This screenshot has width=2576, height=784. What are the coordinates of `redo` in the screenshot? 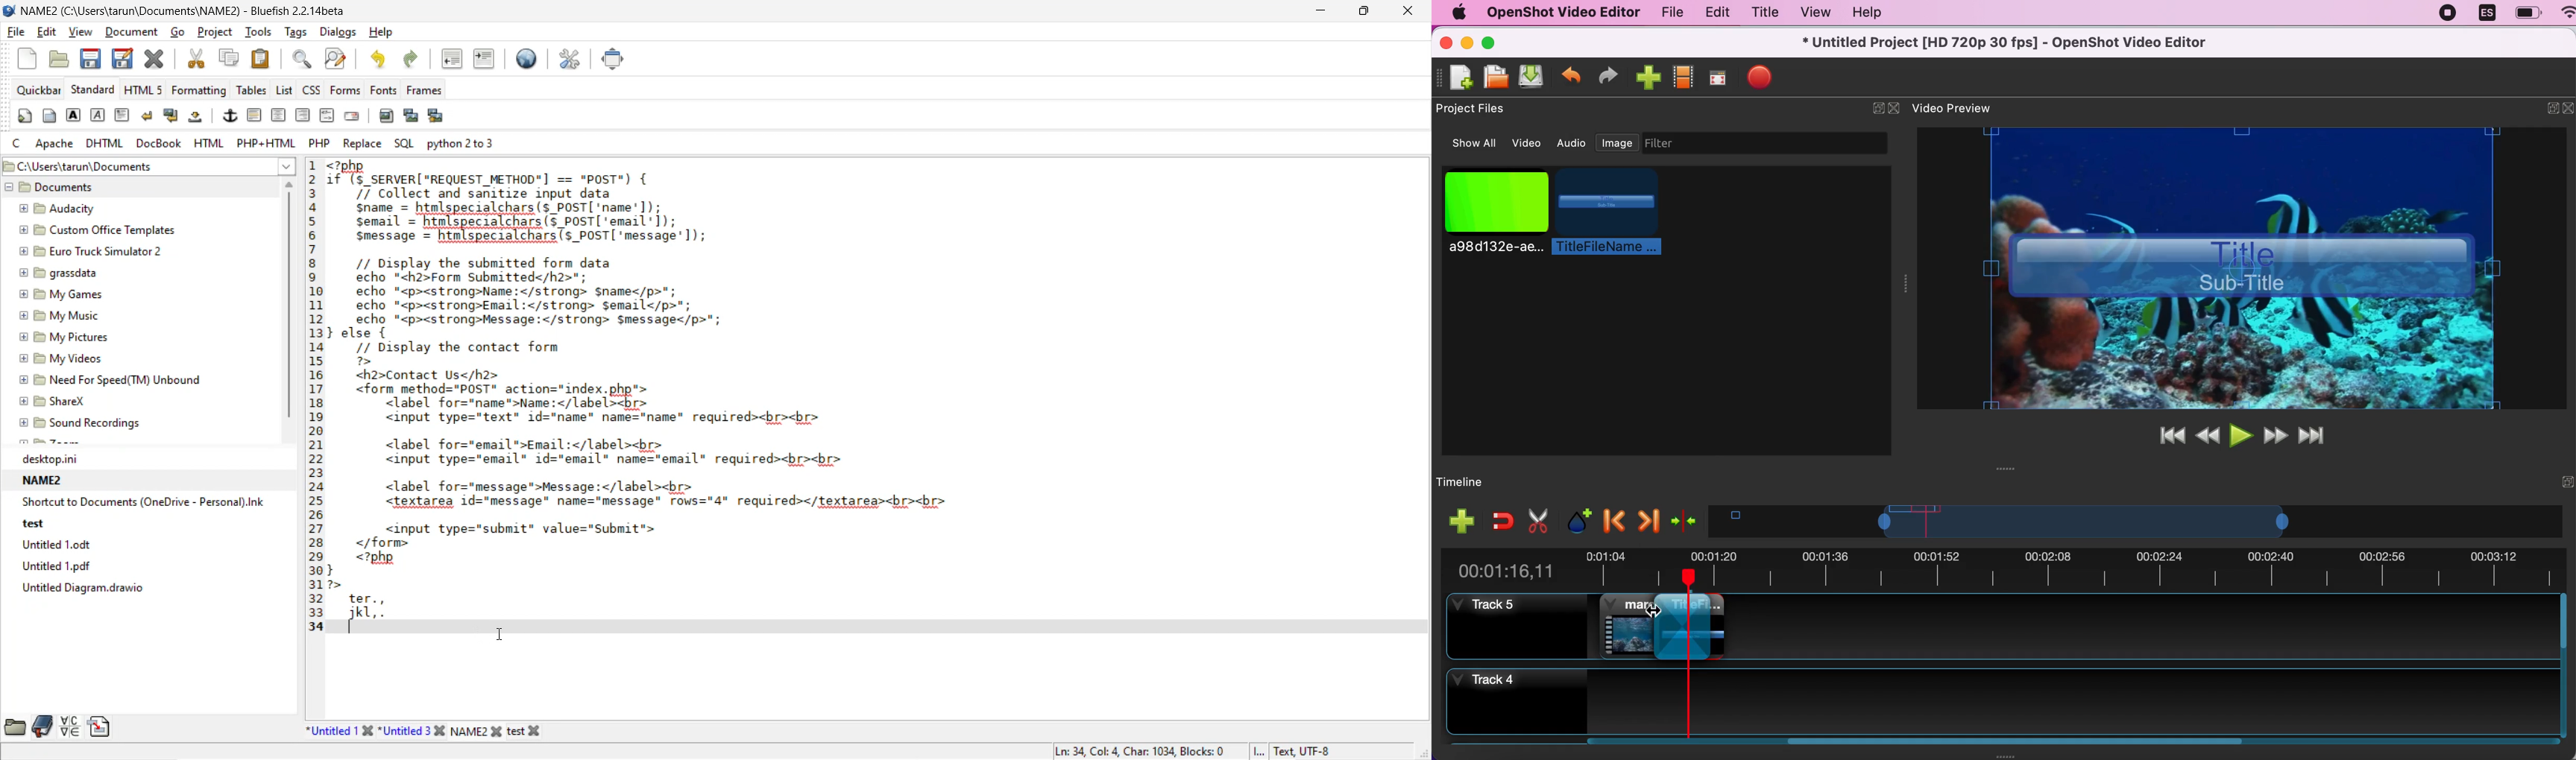 It's located at (412, 62).